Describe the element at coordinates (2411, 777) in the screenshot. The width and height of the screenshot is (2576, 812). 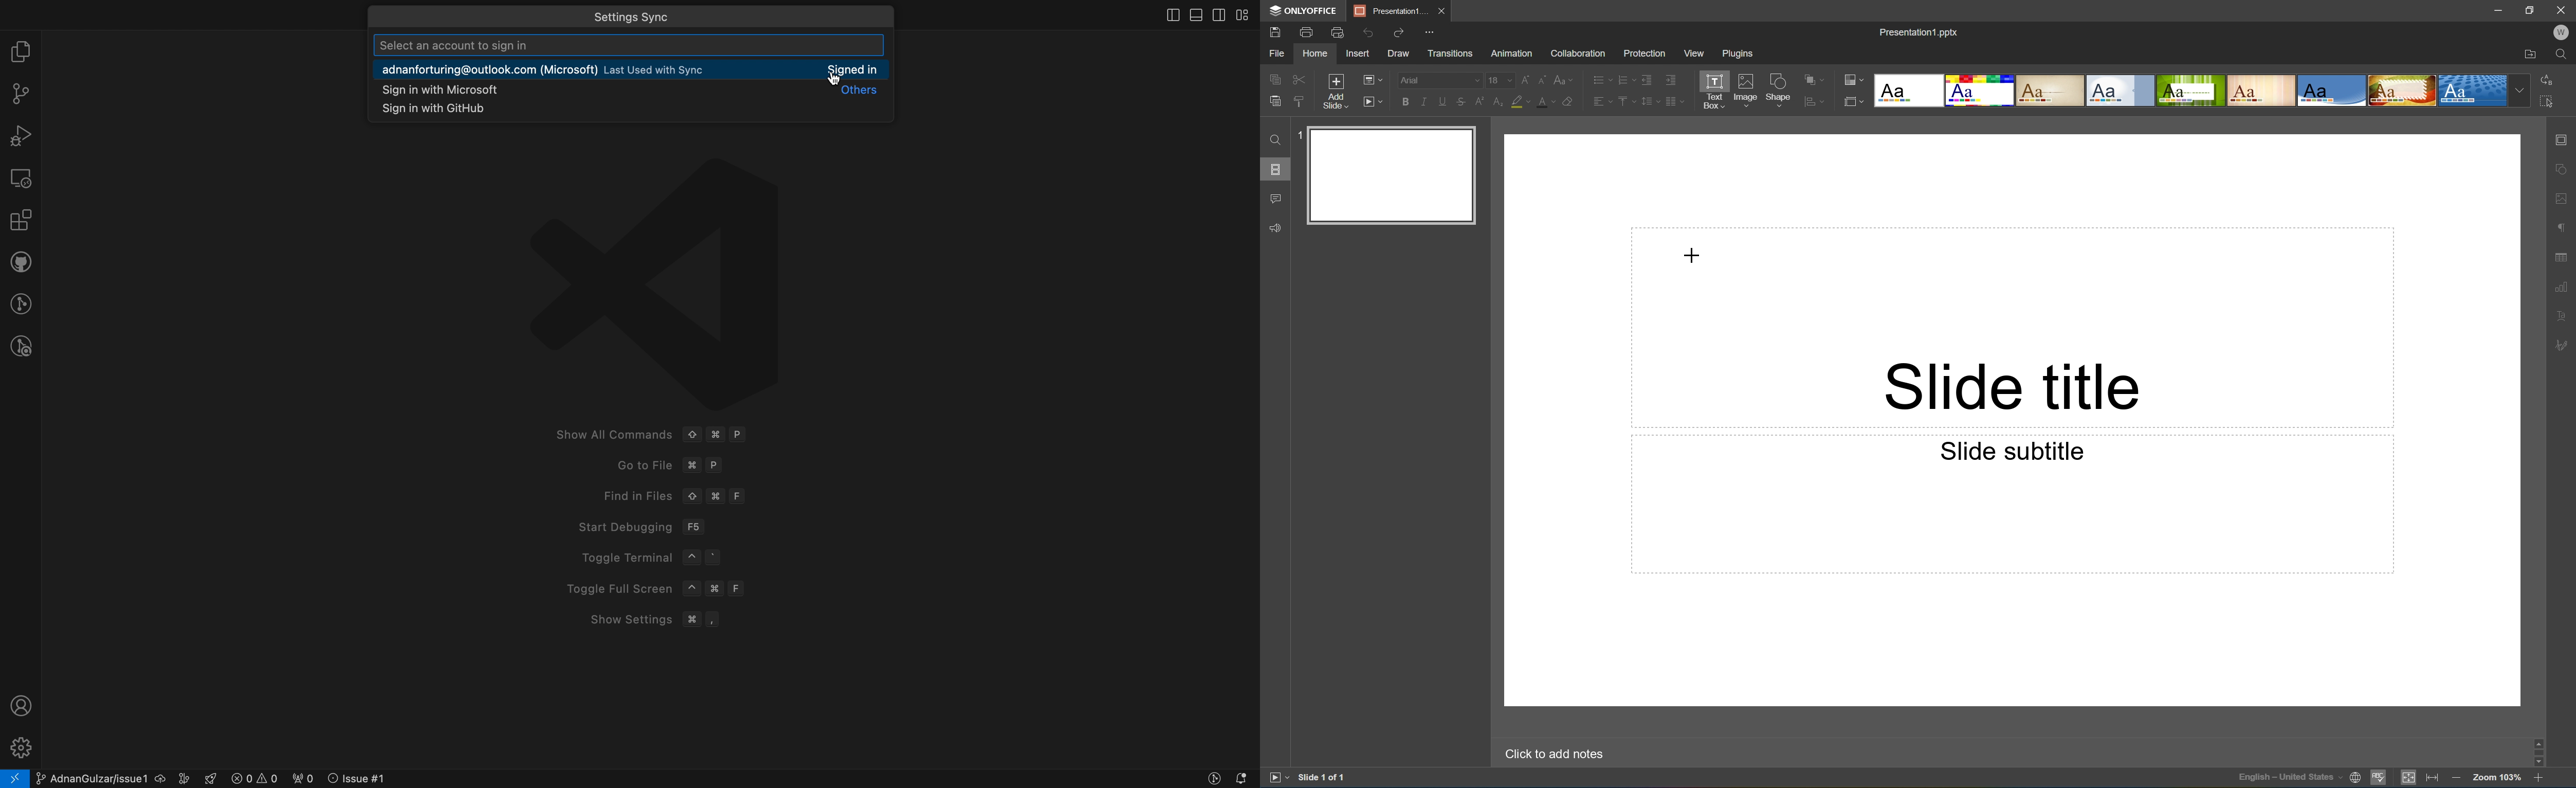
I see `Fit to Slide` at that location.